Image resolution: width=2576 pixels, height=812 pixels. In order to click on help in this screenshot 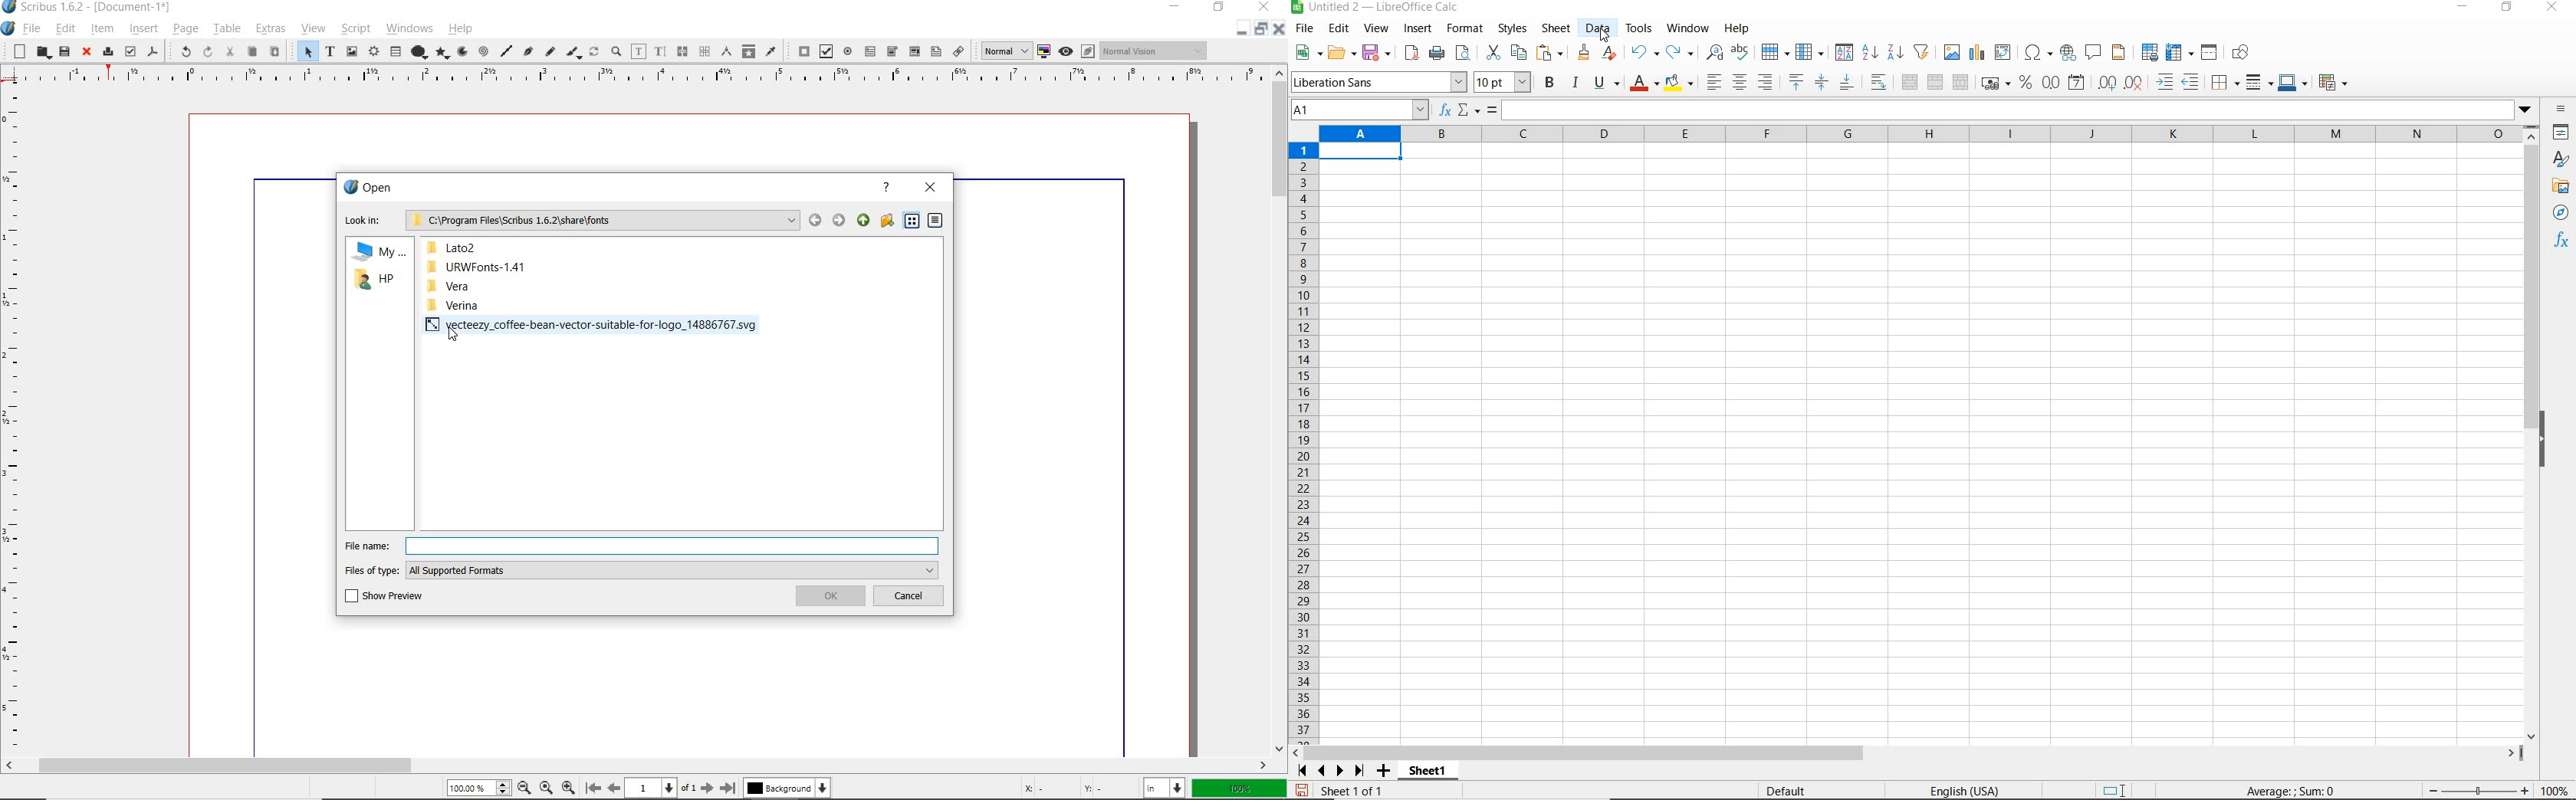, I will do `click(461, 28)`.